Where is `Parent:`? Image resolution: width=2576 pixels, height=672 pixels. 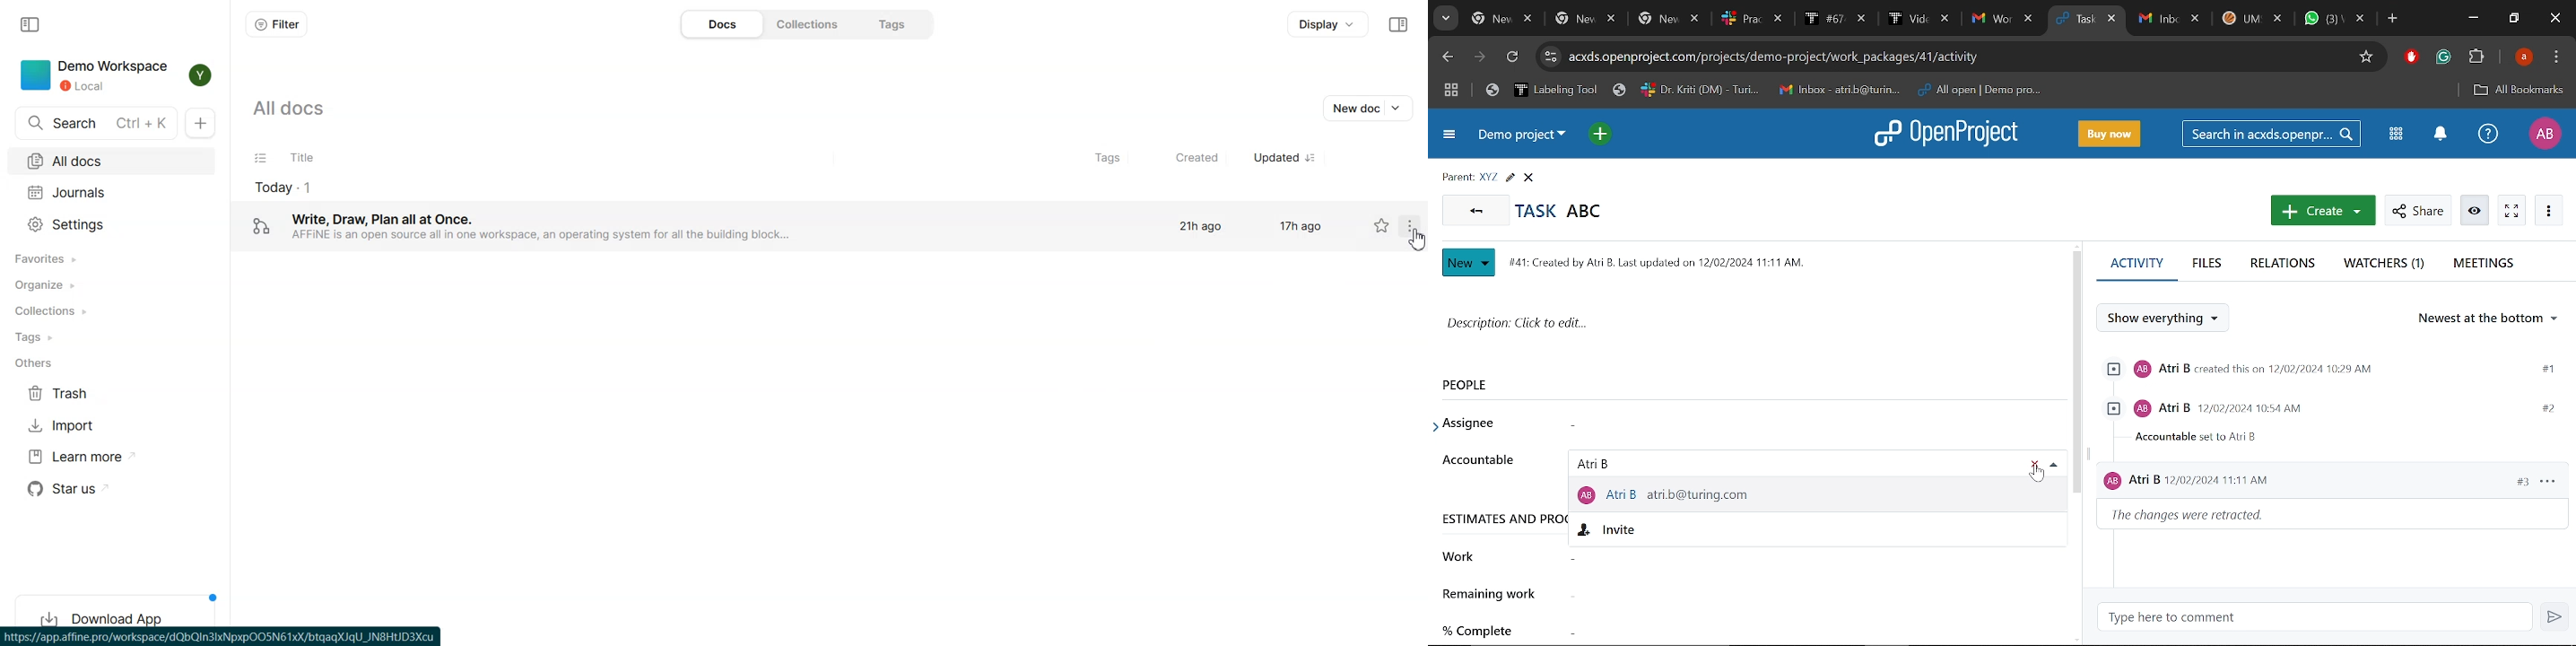 Parent: is located at coordinates (1458, 178).